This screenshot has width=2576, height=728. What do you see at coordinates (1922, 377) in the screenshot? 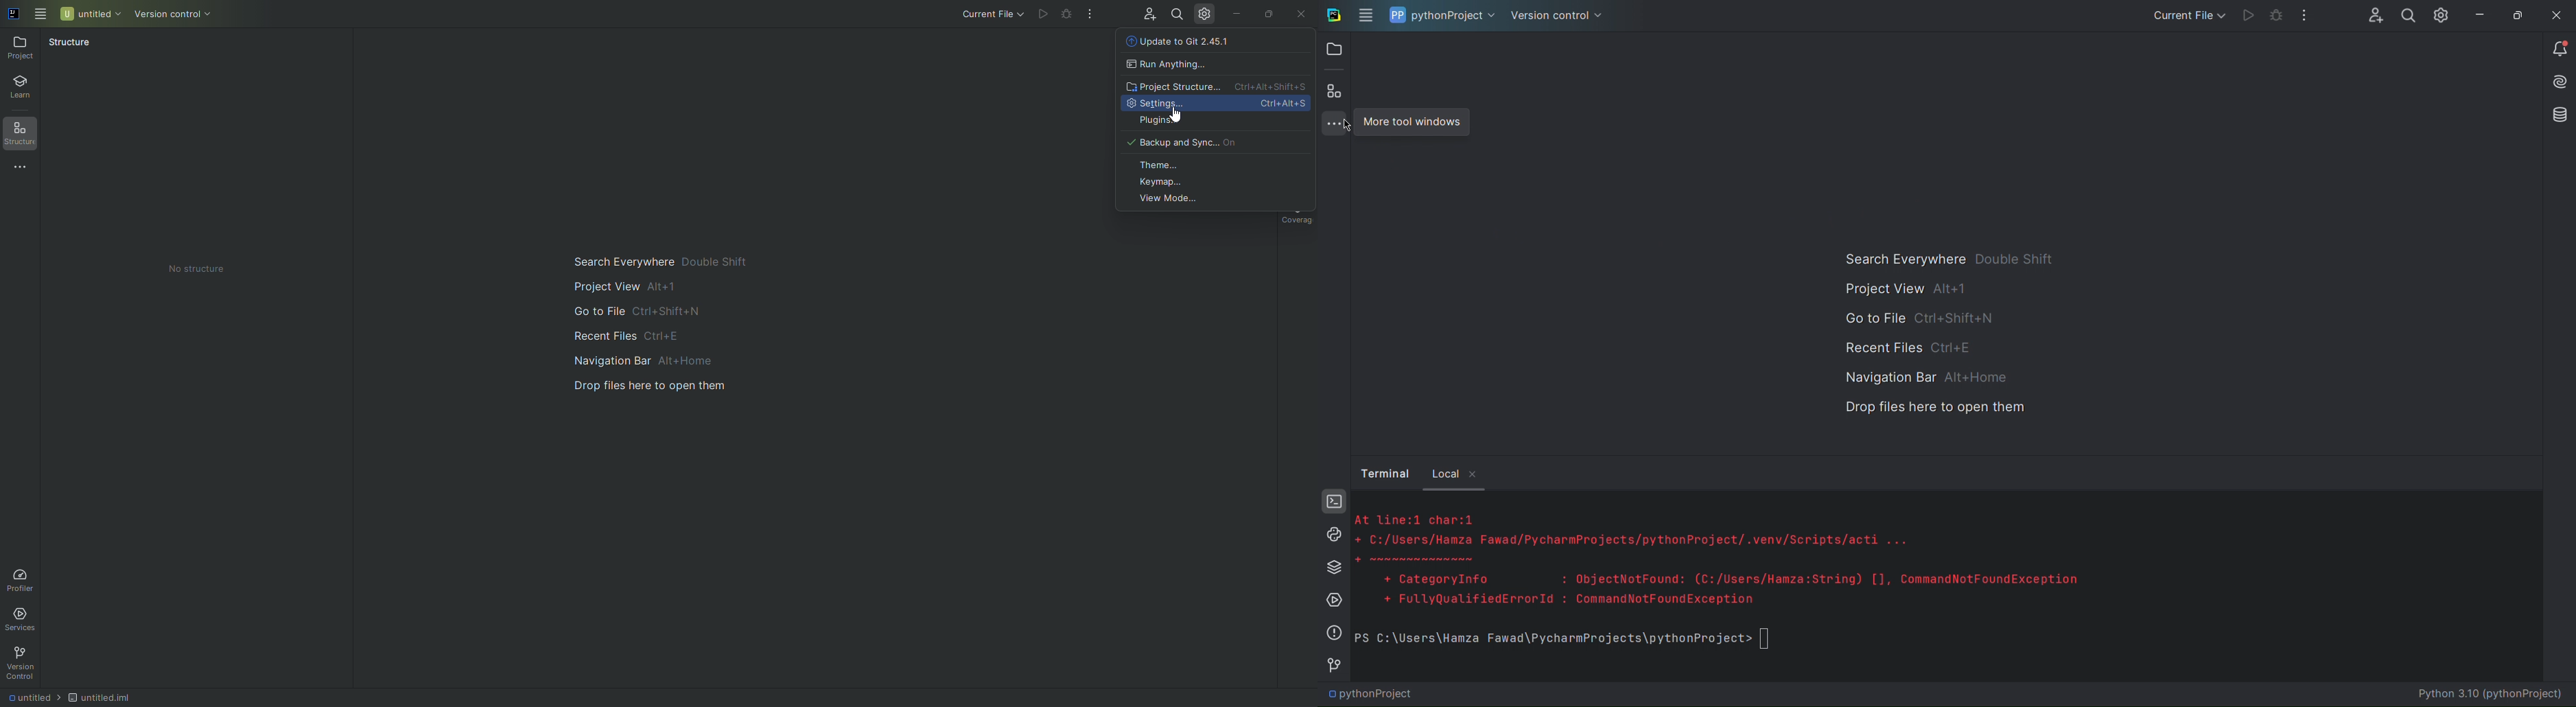
I see `Navigation Bar` at bounding box center [1922, 377].